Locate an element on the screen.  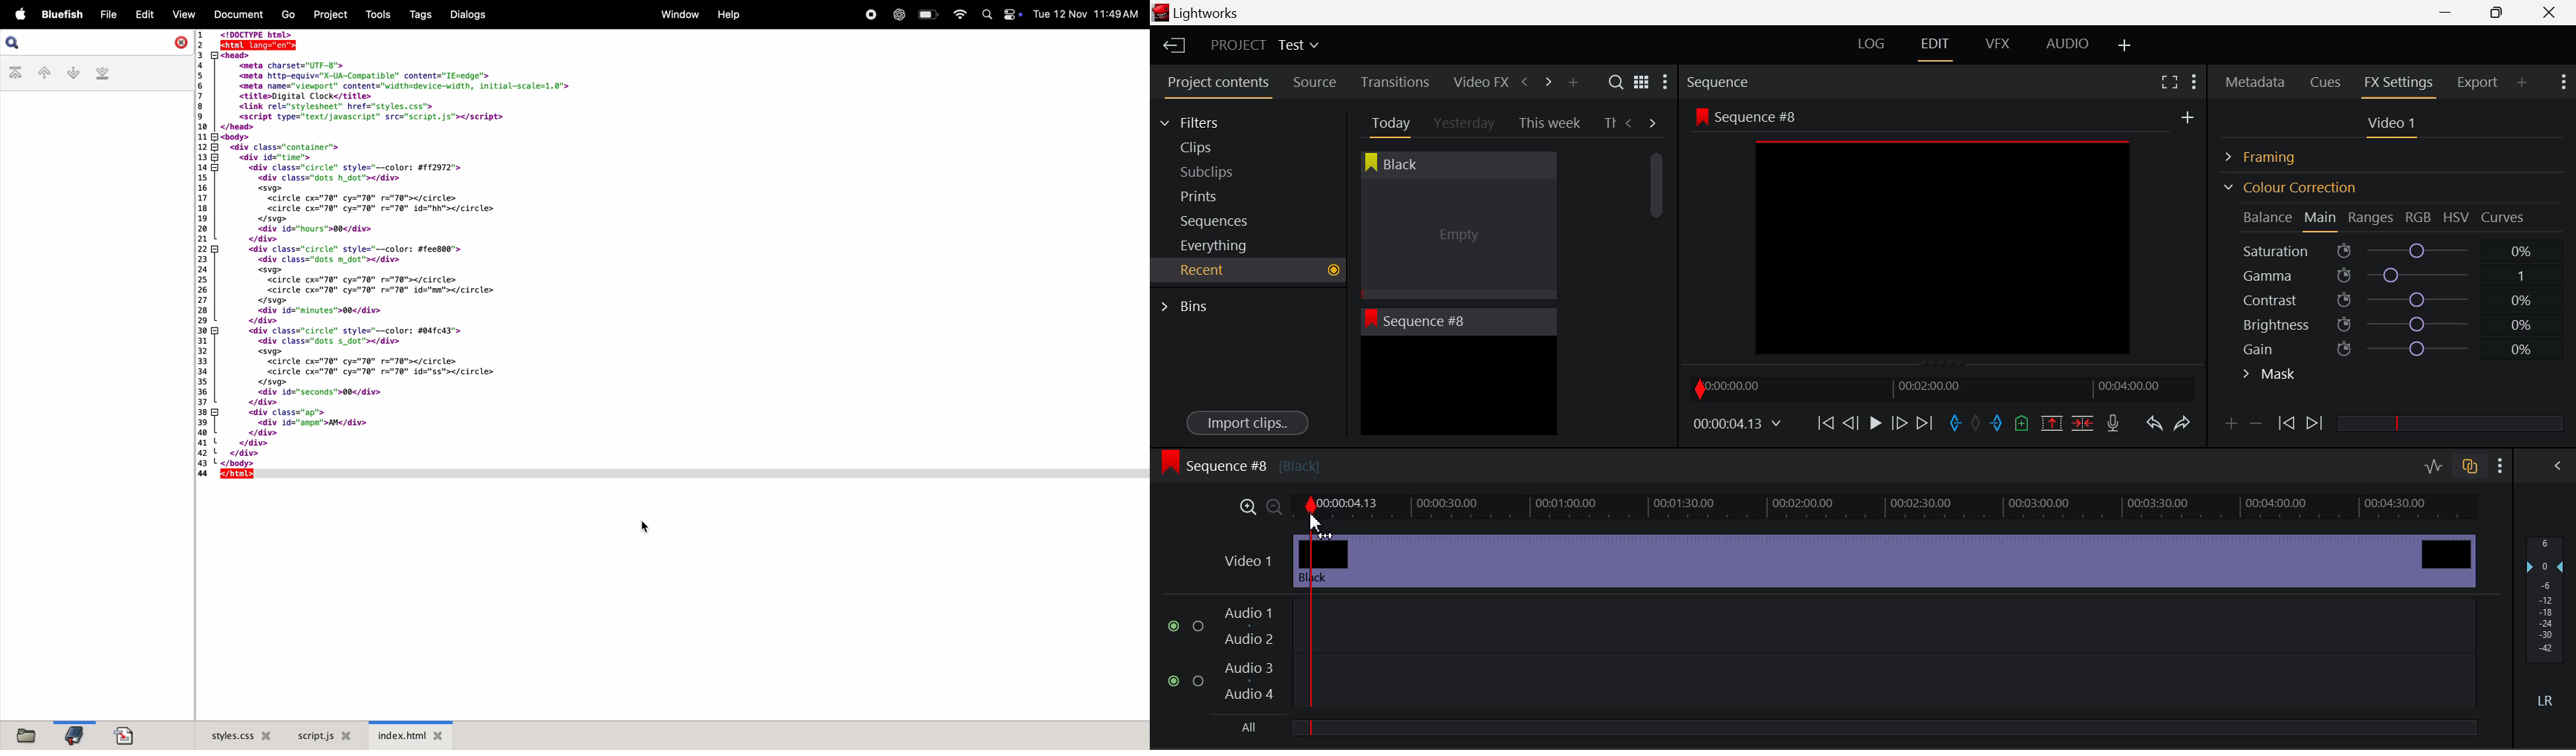
Add keyframe is located at coordinates (2228, 426).